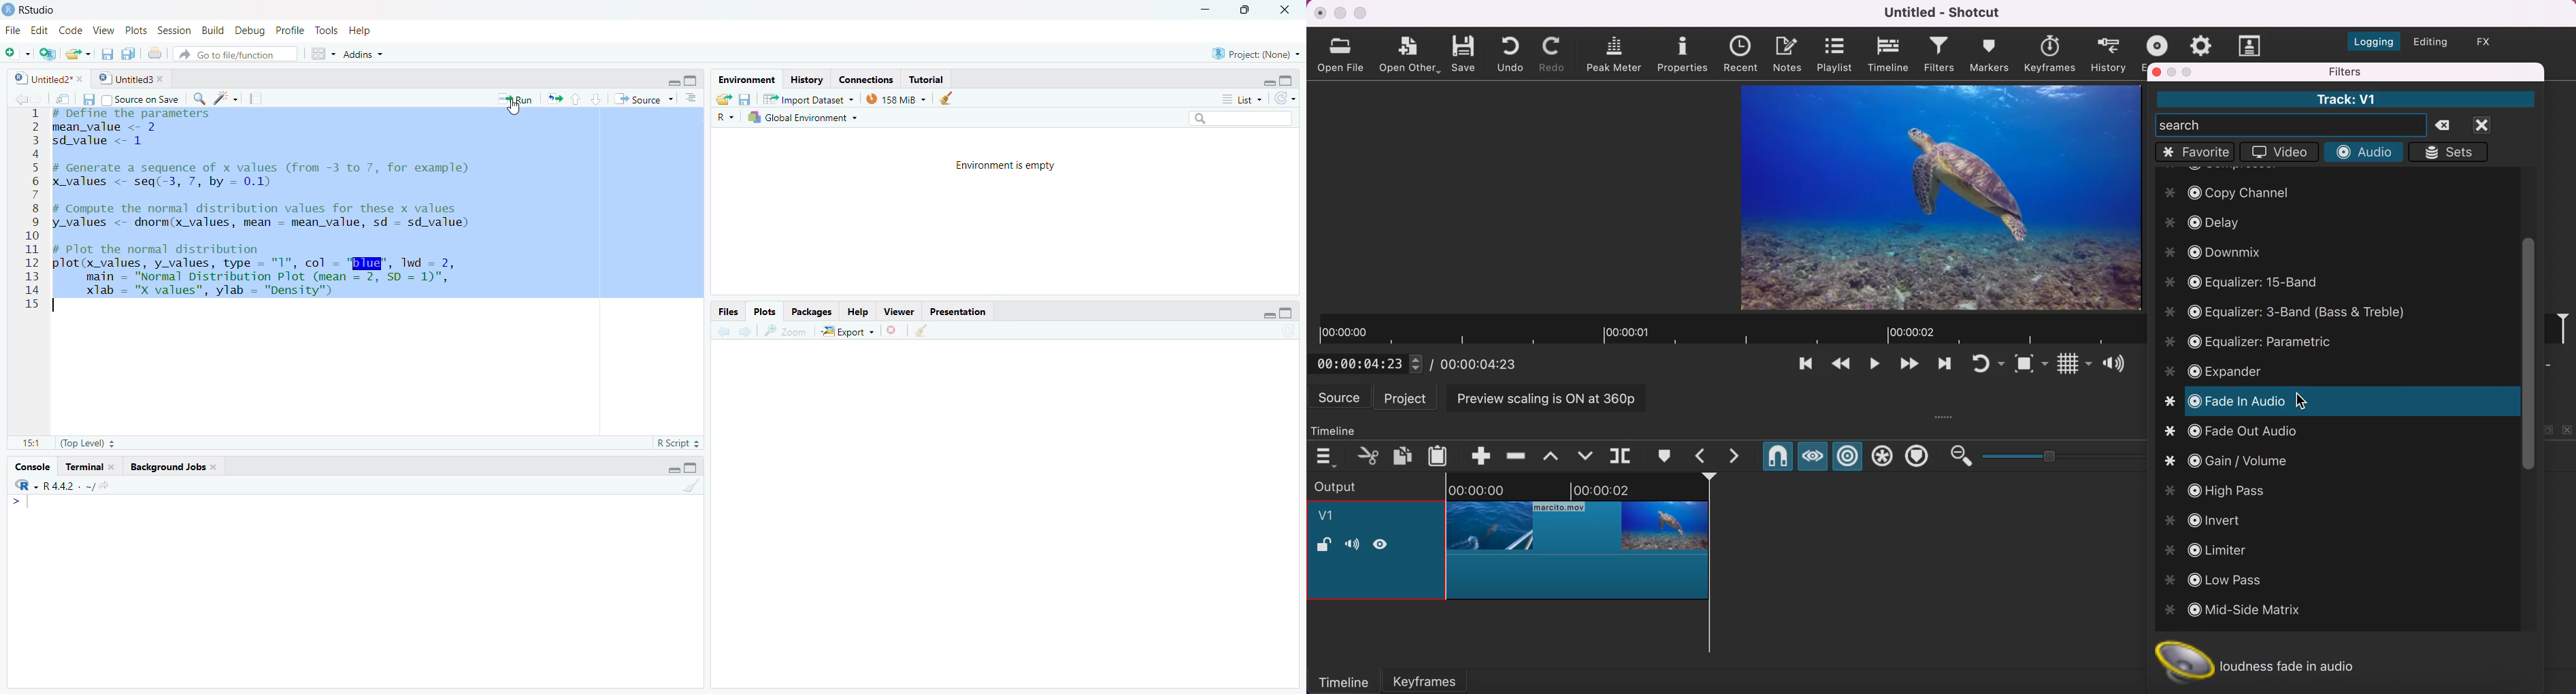 This screenshot has width=2576, height=700. What do you see at coordinates (1552, 397) in the screenshot?
I see `preview scaling is on at 360p` at bounding box center [1552, 397].